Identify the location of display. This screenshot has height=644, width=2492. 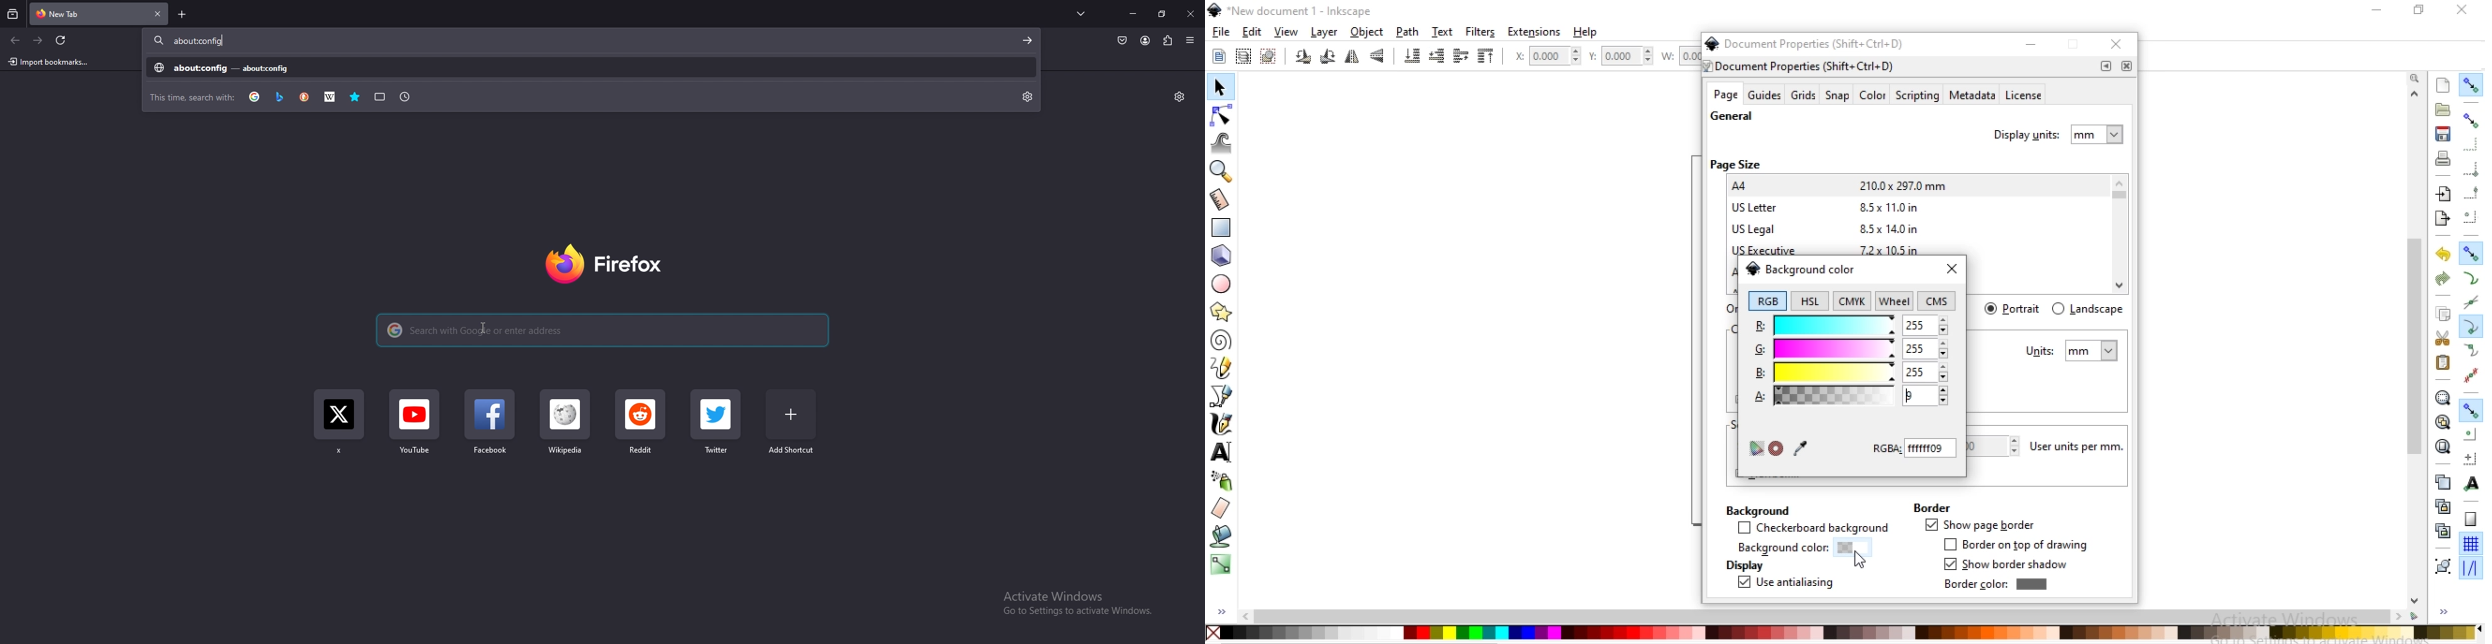
(1743, 566).